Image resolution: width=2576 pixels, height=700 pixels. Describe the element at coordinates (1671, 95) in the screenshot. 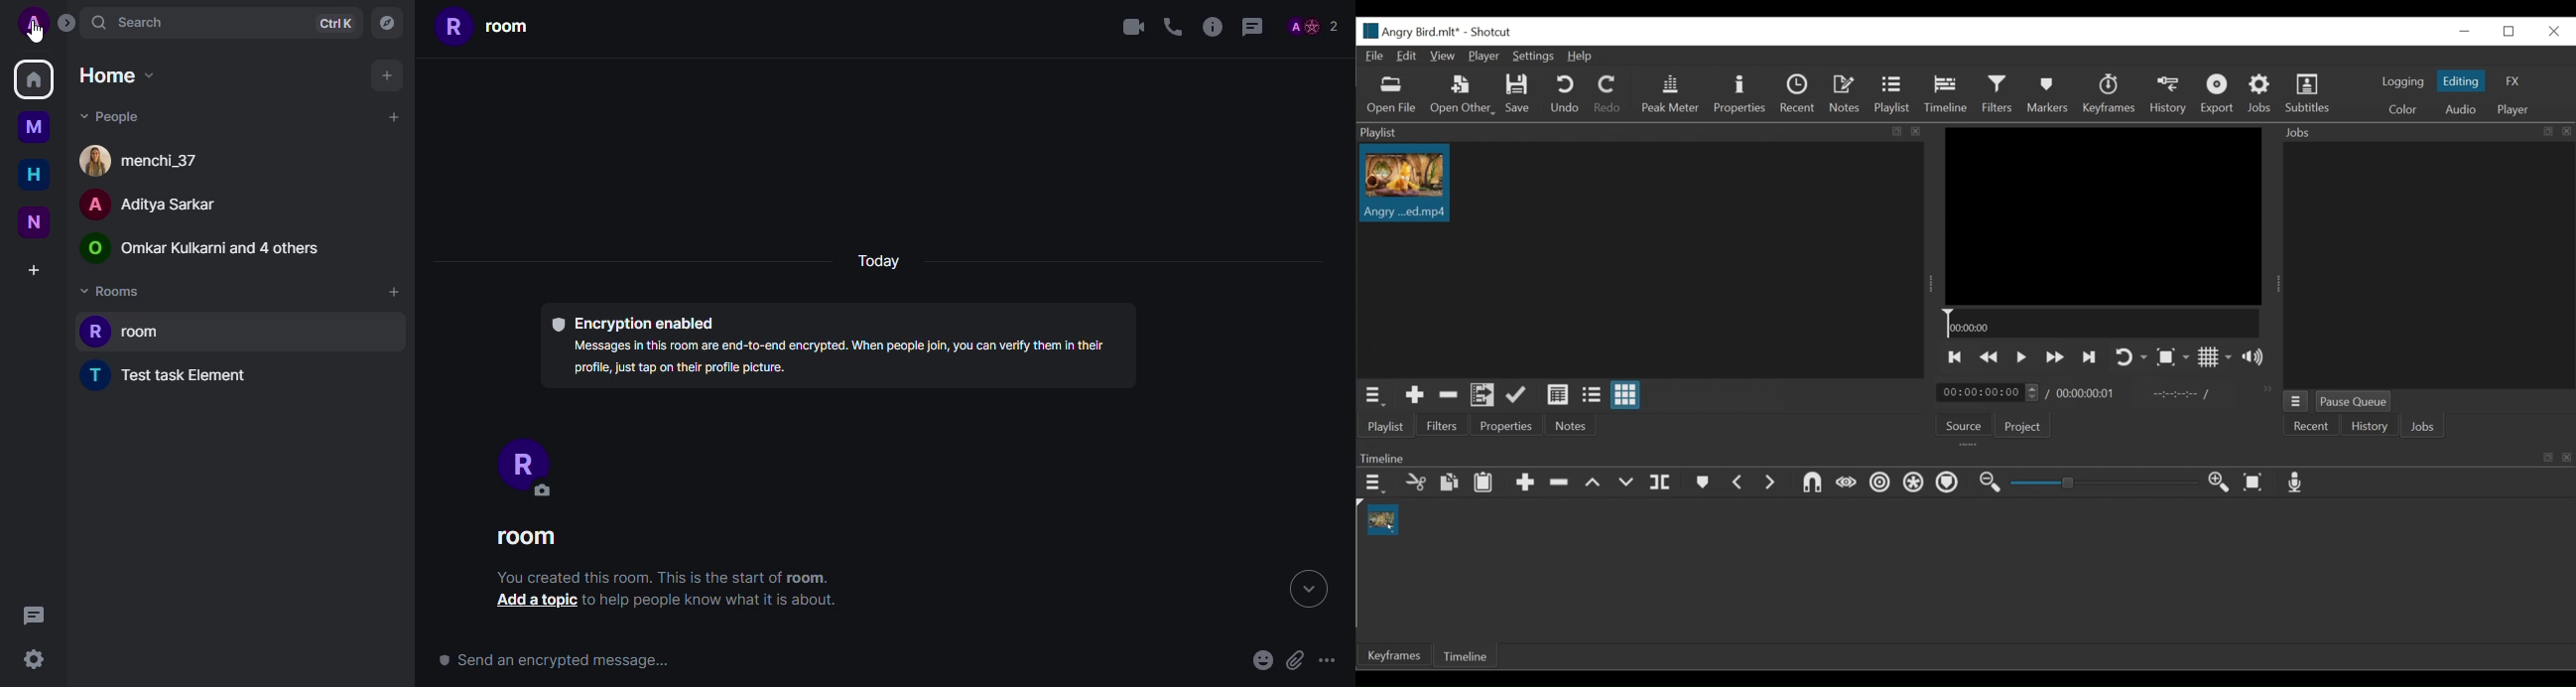

I see `Peak Meter` at that location.